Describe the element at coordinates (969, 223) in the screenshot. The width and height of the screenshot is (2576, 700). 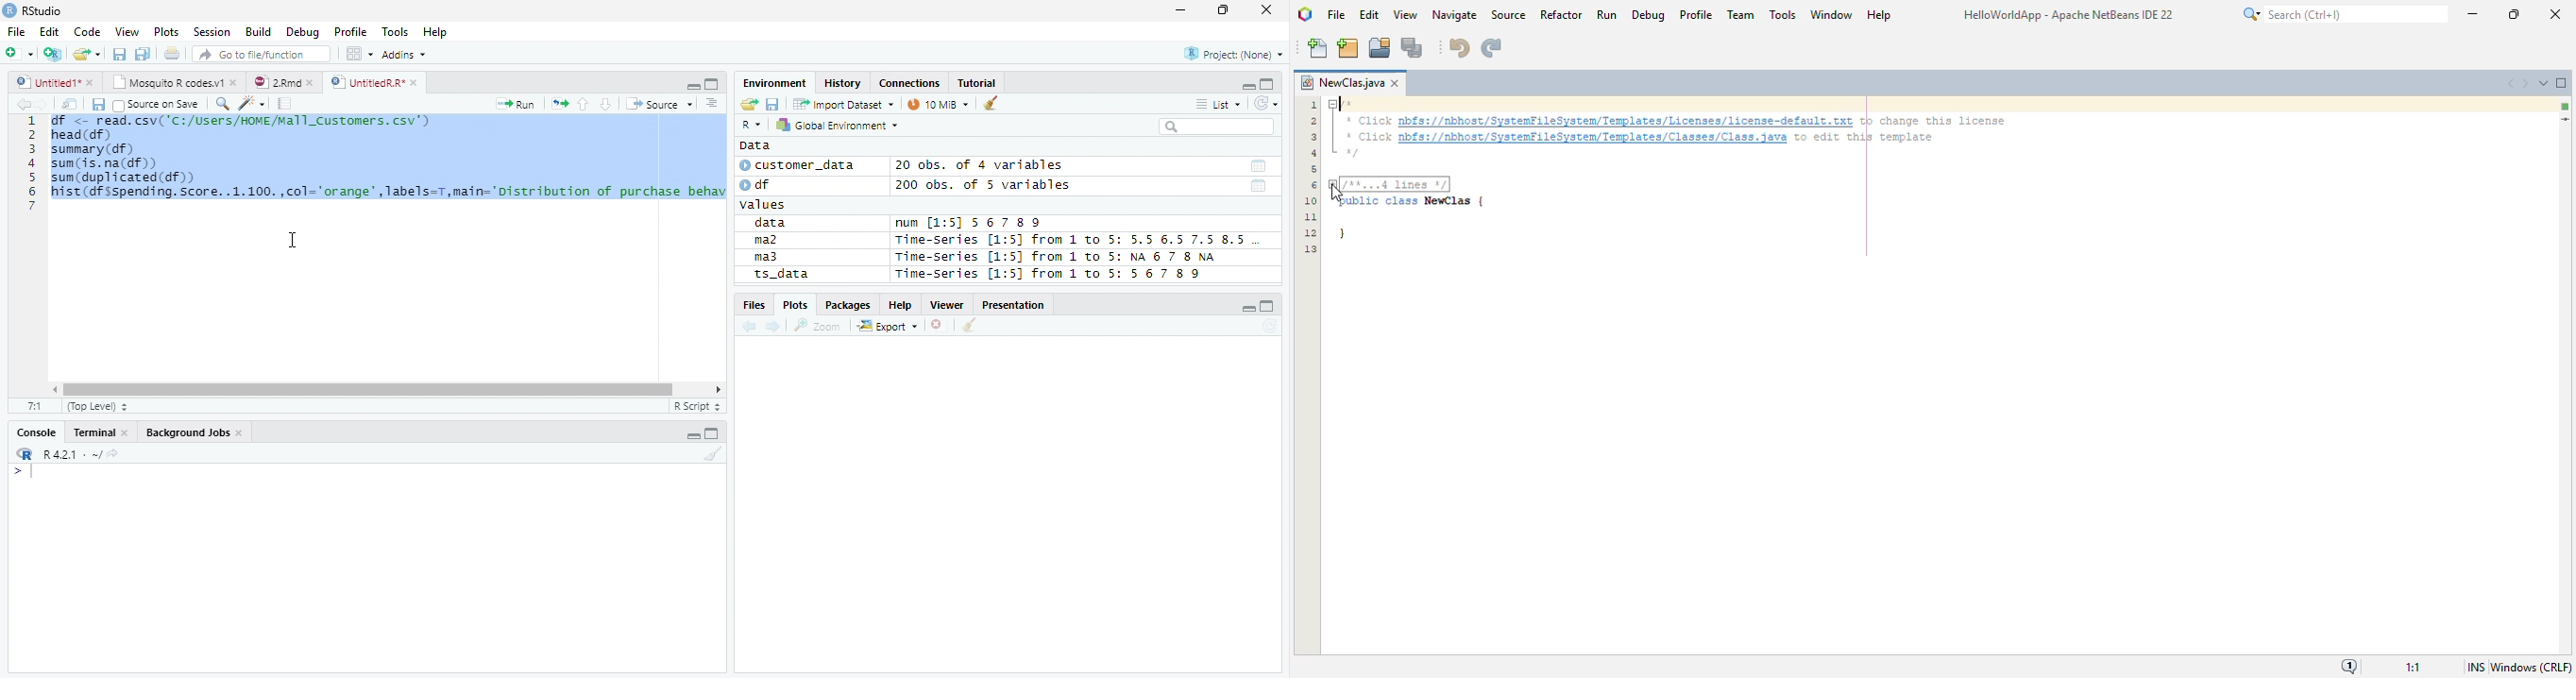
I see `num [1:5] 567 89` at that location.